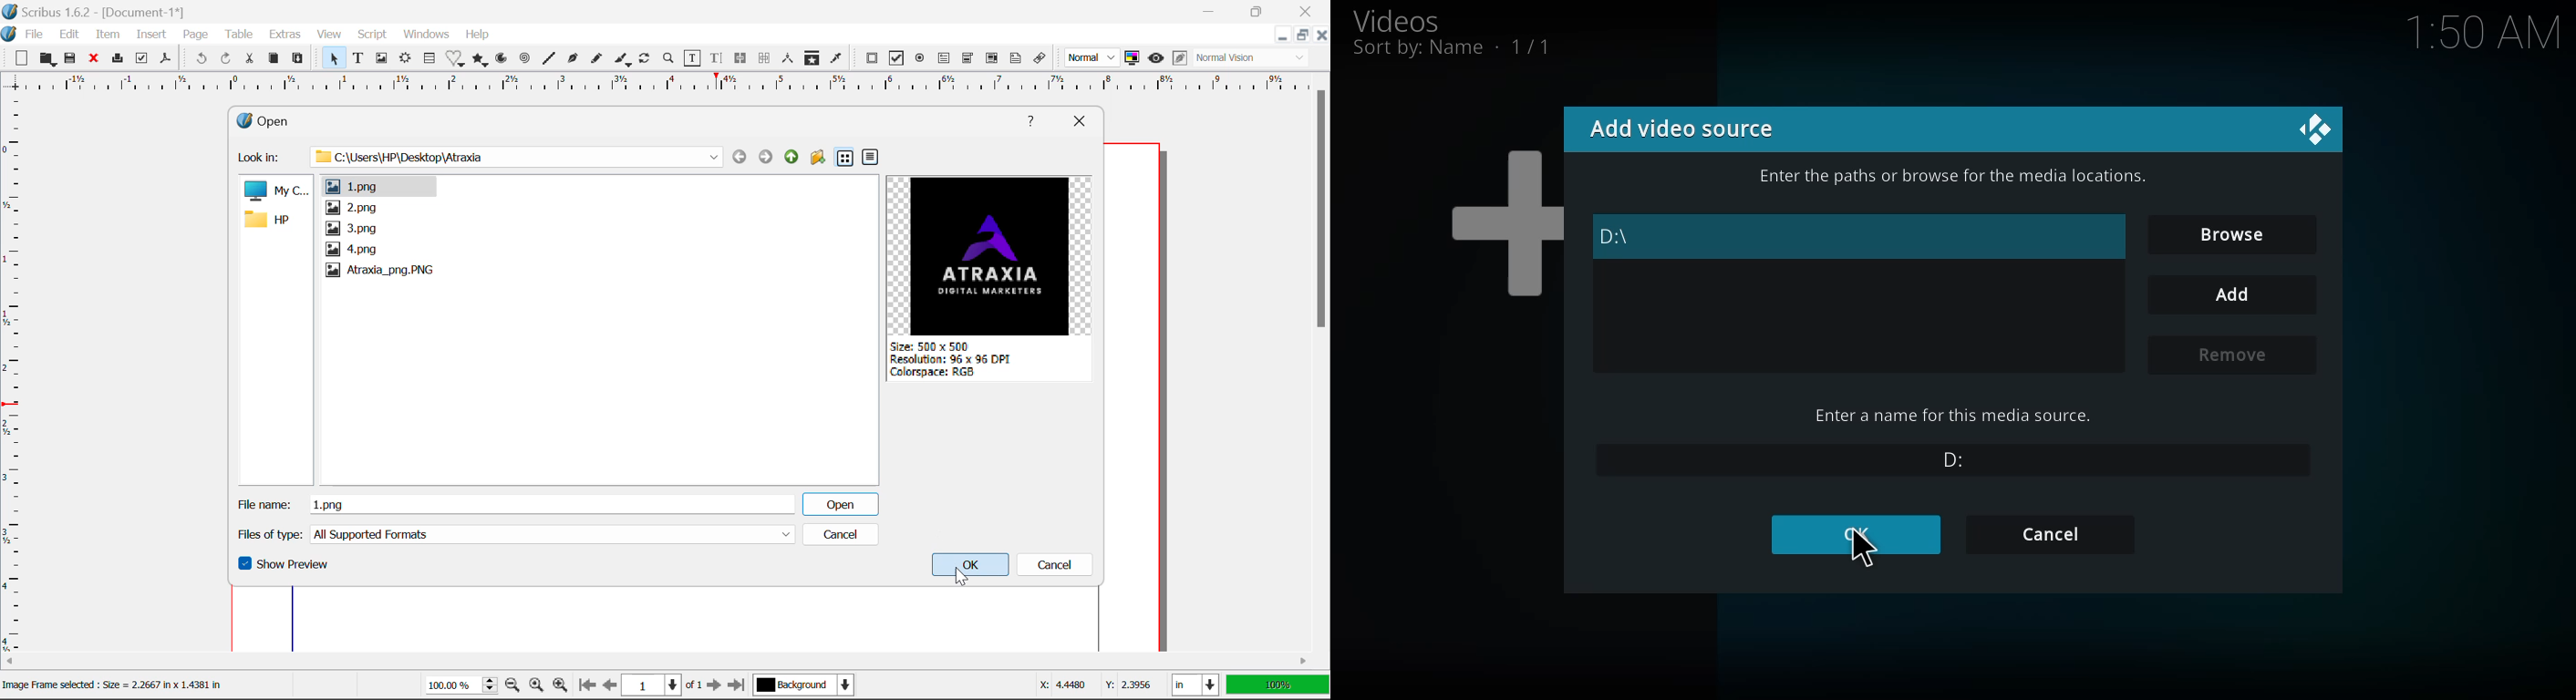 The height and width of the screenshot is (700, 2576). I want to click on add, so click(2228, 293).